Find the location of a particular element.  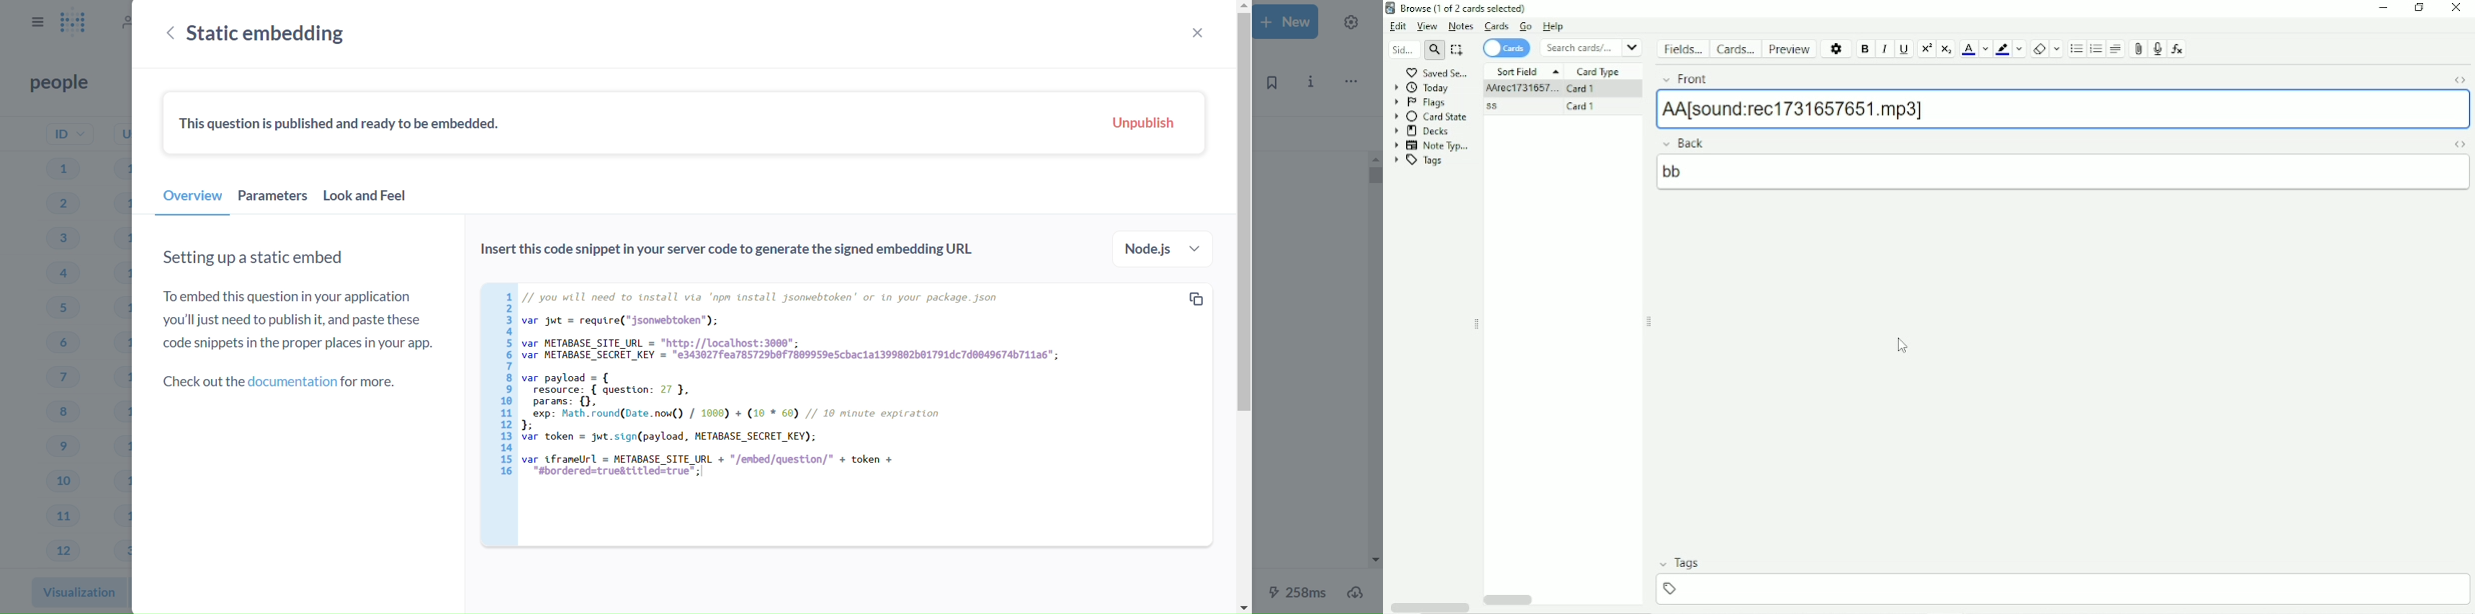

View is located at coordinates (1427, 26).